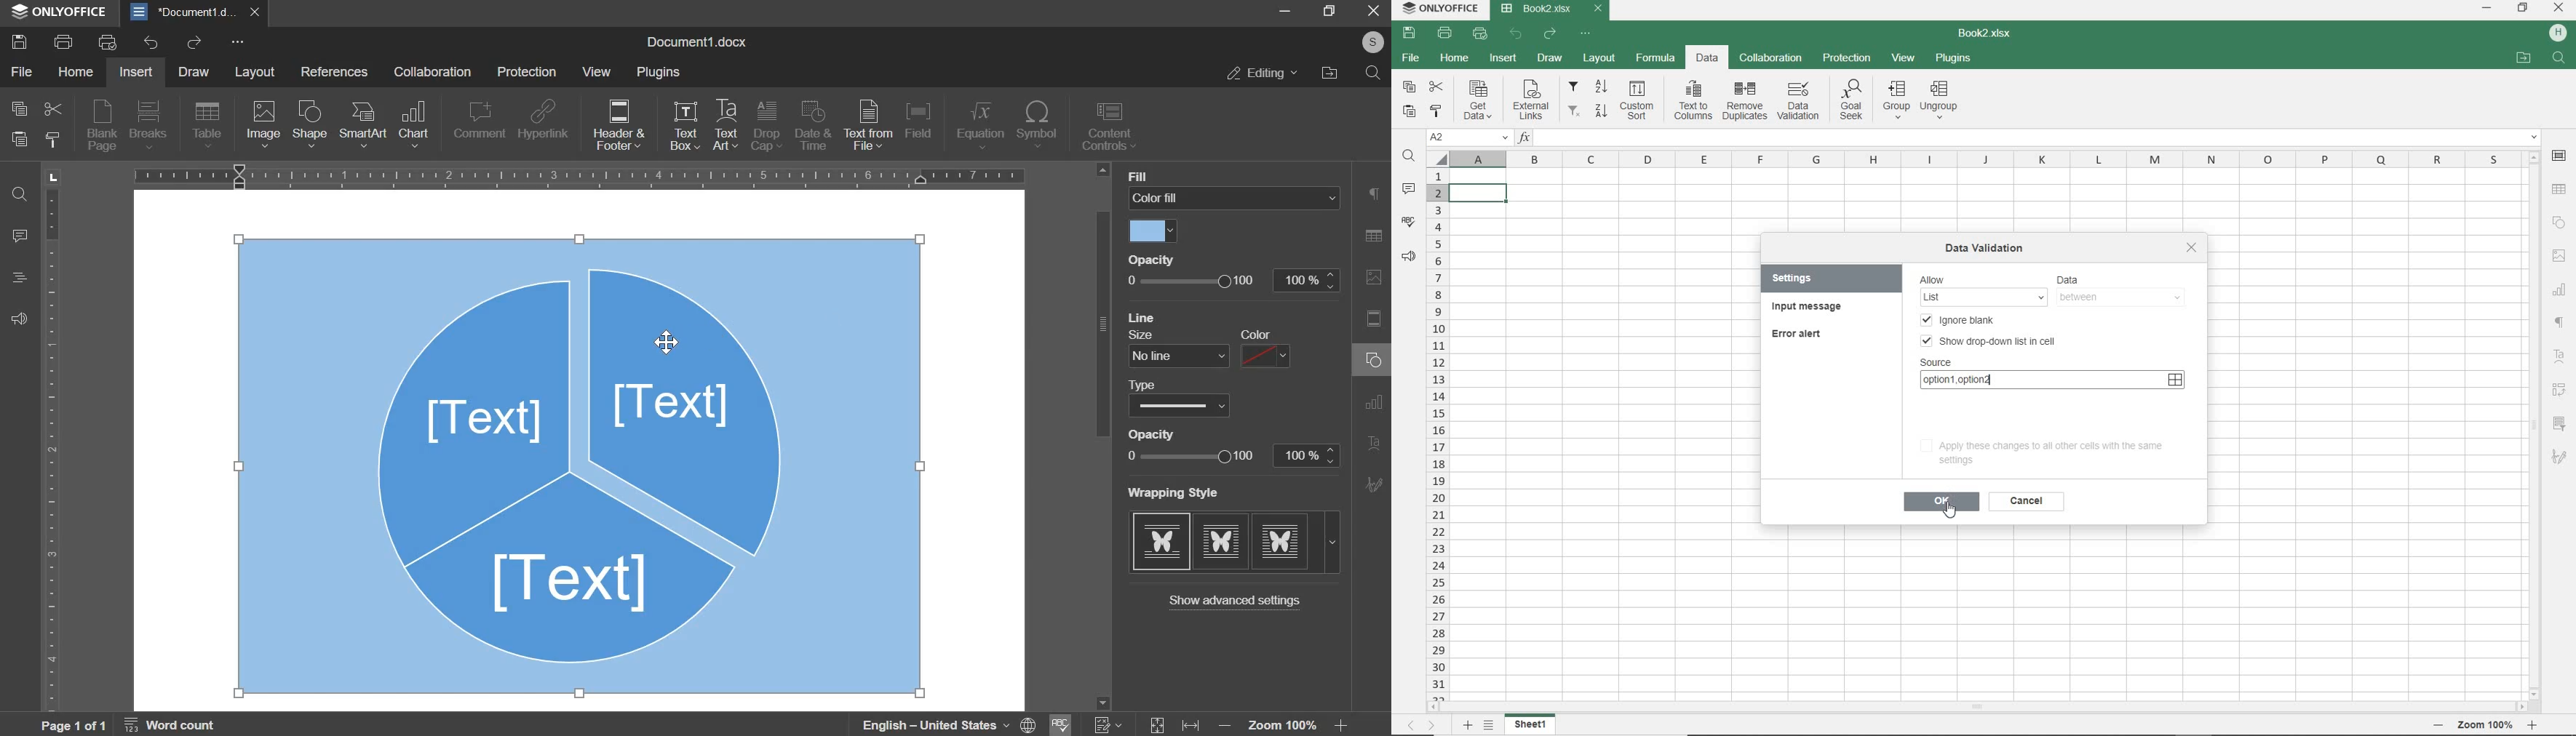 This screenshot has height=756, width=2576. Describe the element at coordinates (660, 73) in the screenshot. I see `plugins` at that location.